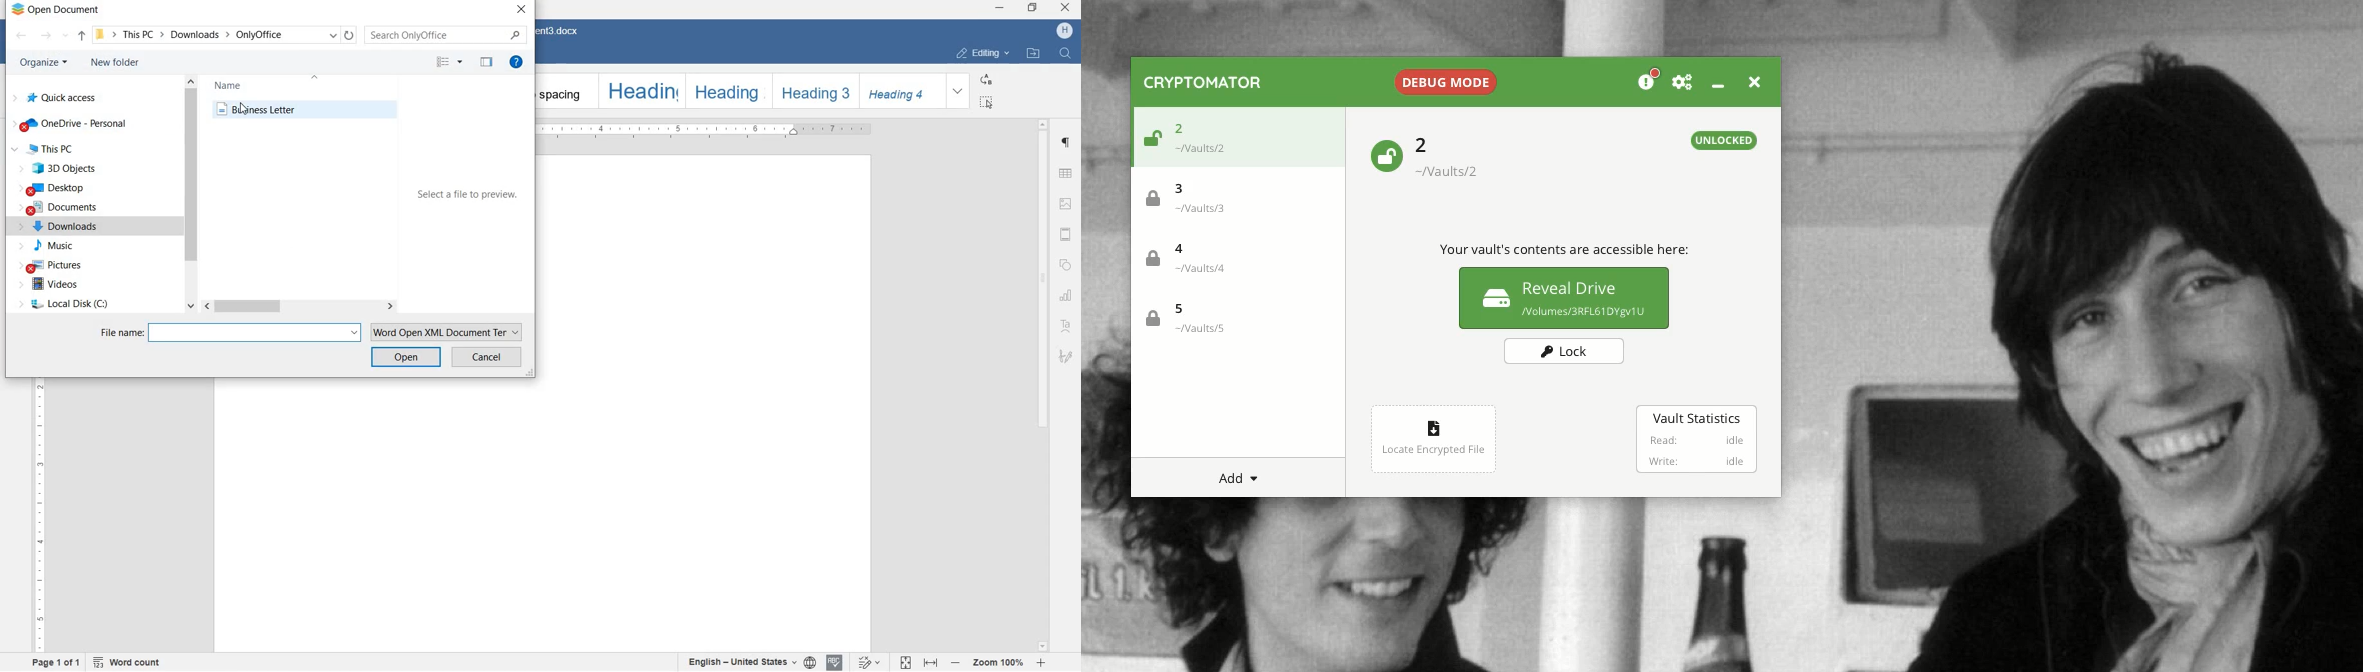  Describe the element at coordinates (23, 35) in the screenshot. I see `back` at that location.